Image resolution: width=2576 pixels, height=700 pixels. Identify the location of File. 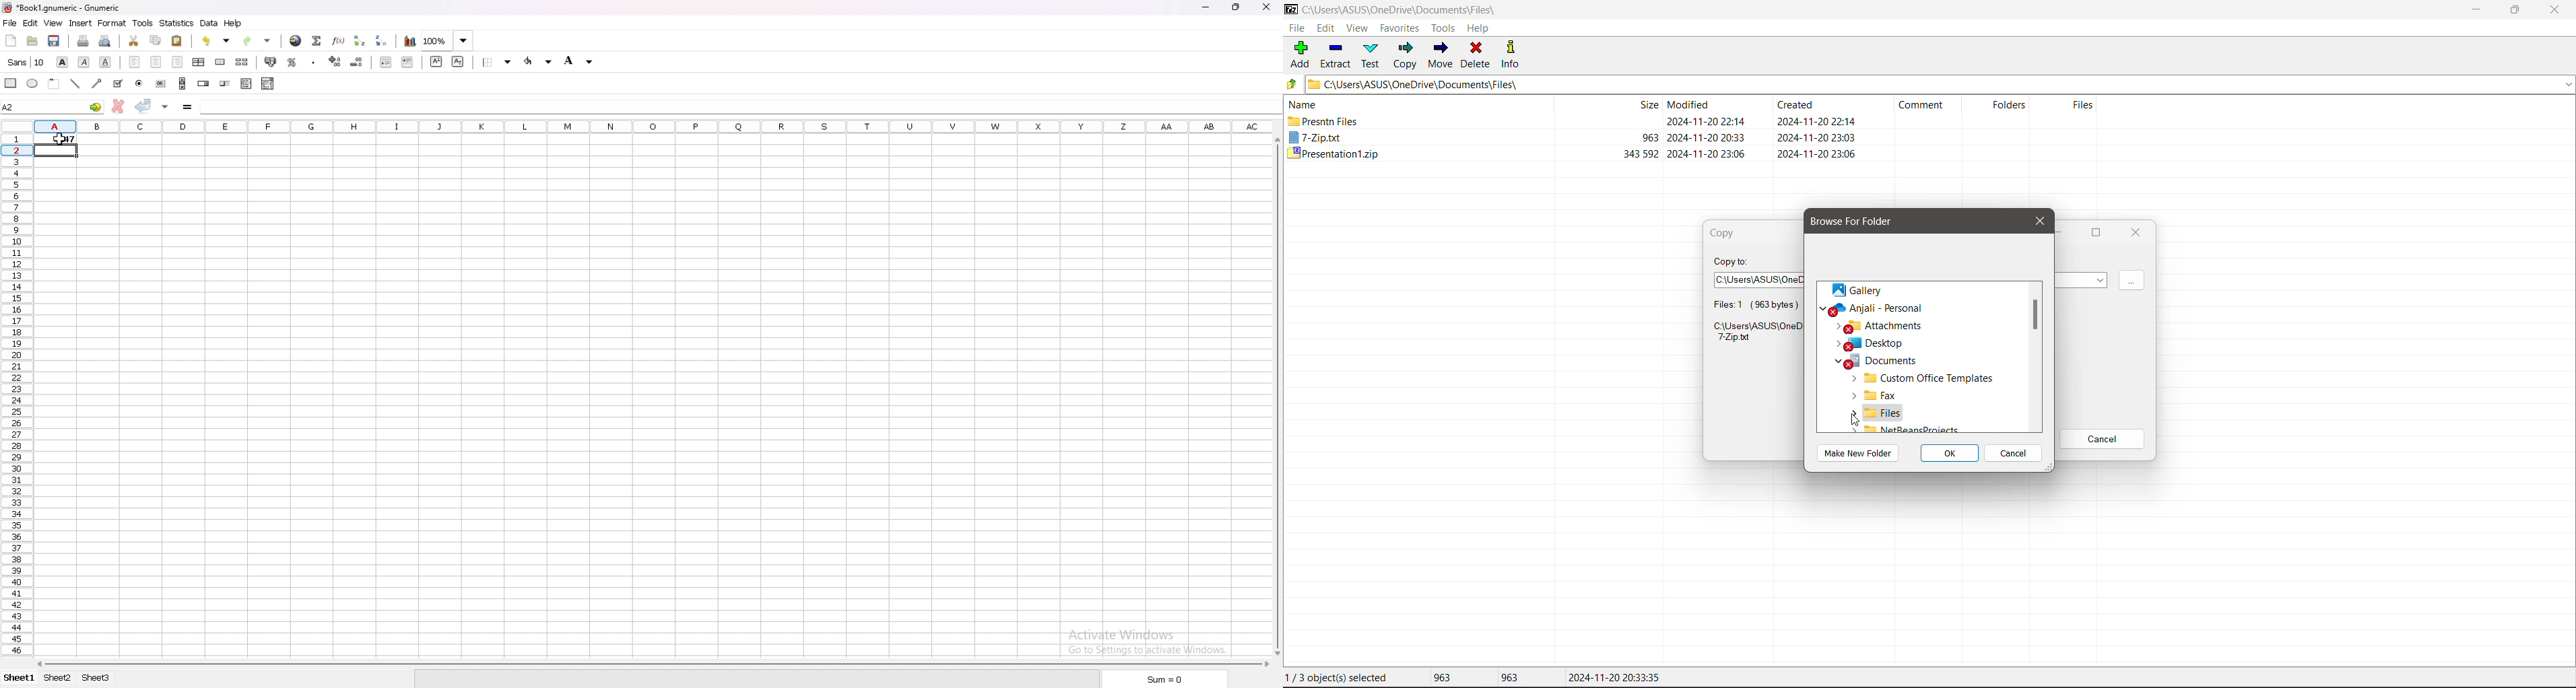
(1296, 28).